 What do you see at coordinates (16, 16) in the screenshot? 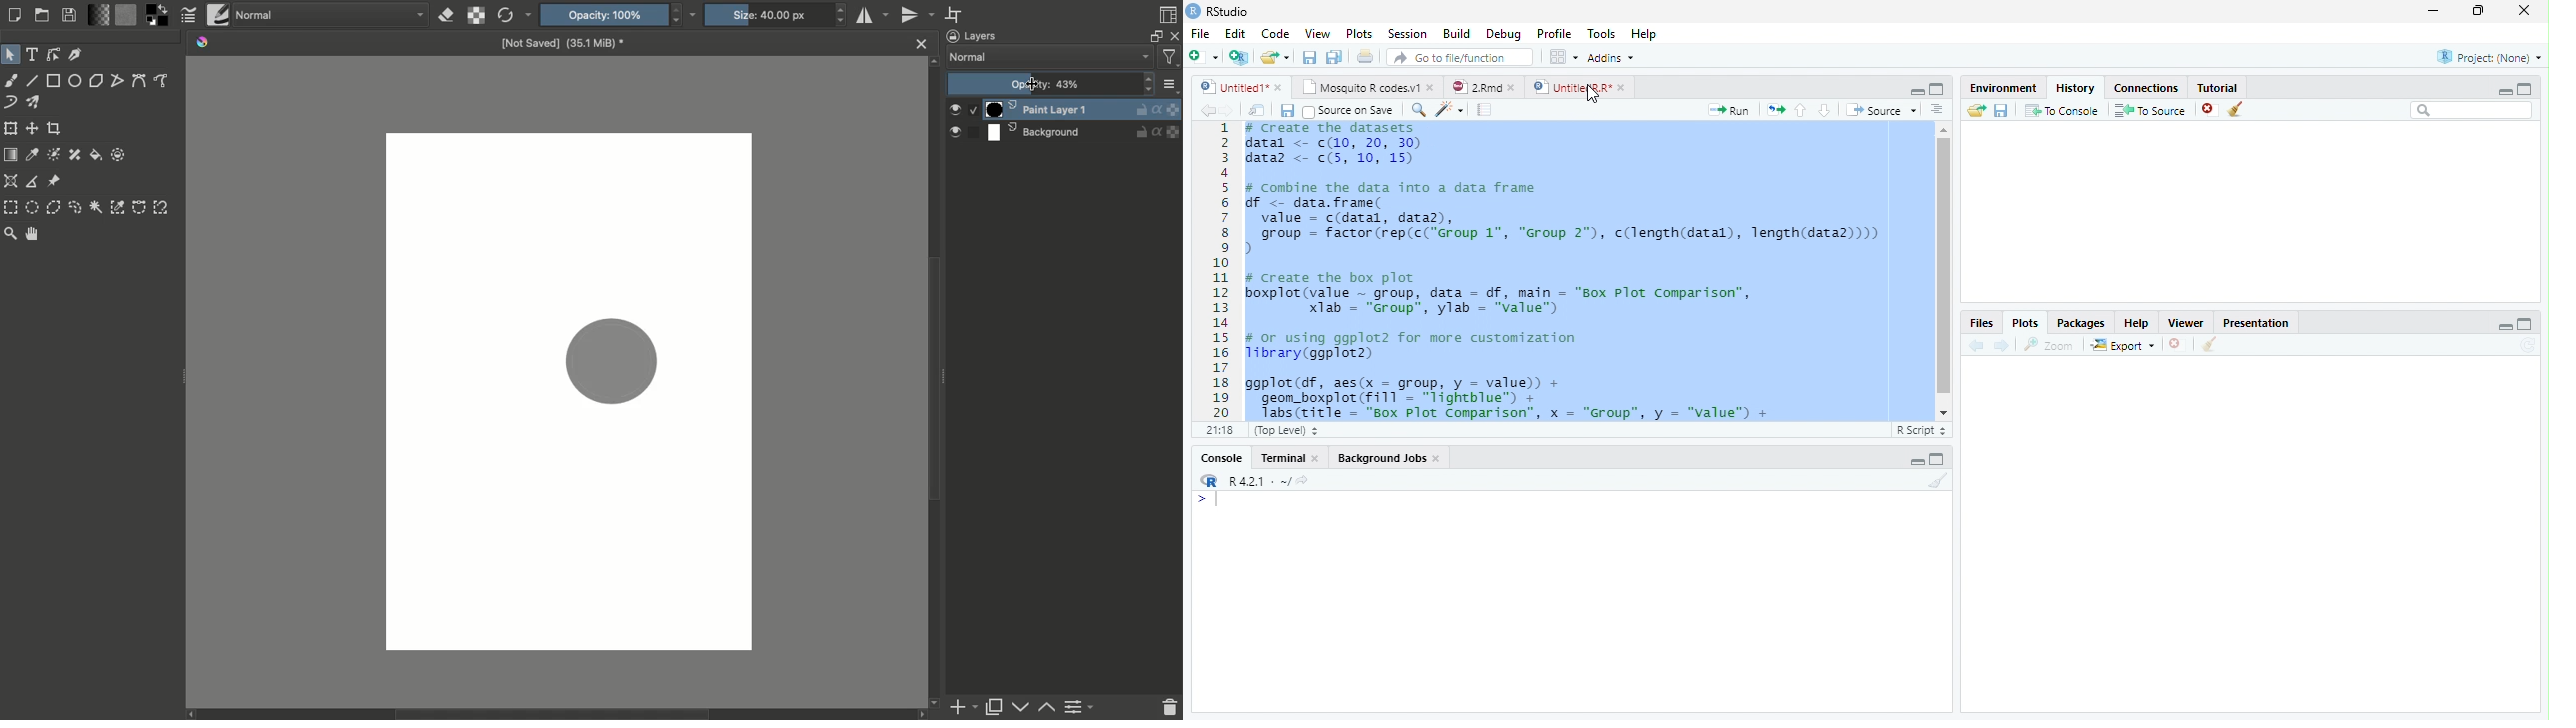
I see `New` at bounding box center [16, 16].